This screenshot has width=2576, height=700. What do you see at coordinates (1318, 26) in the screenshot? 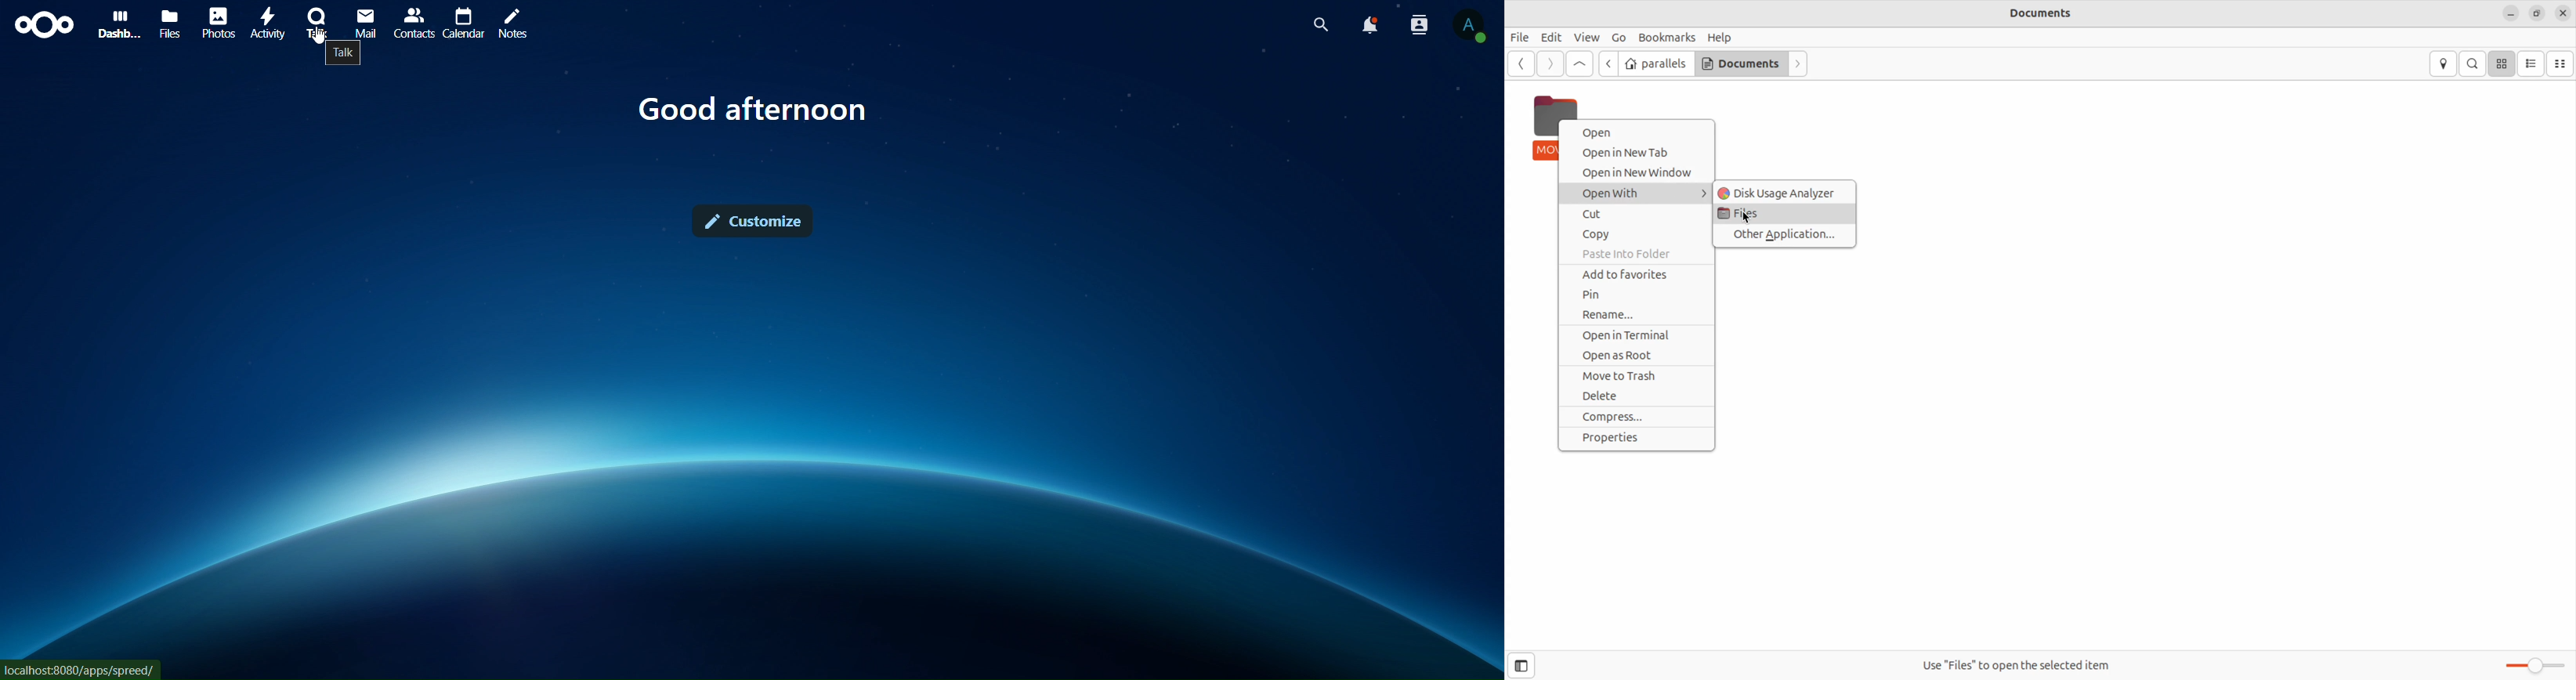
I see `search` at bounding box center [1318, 26].